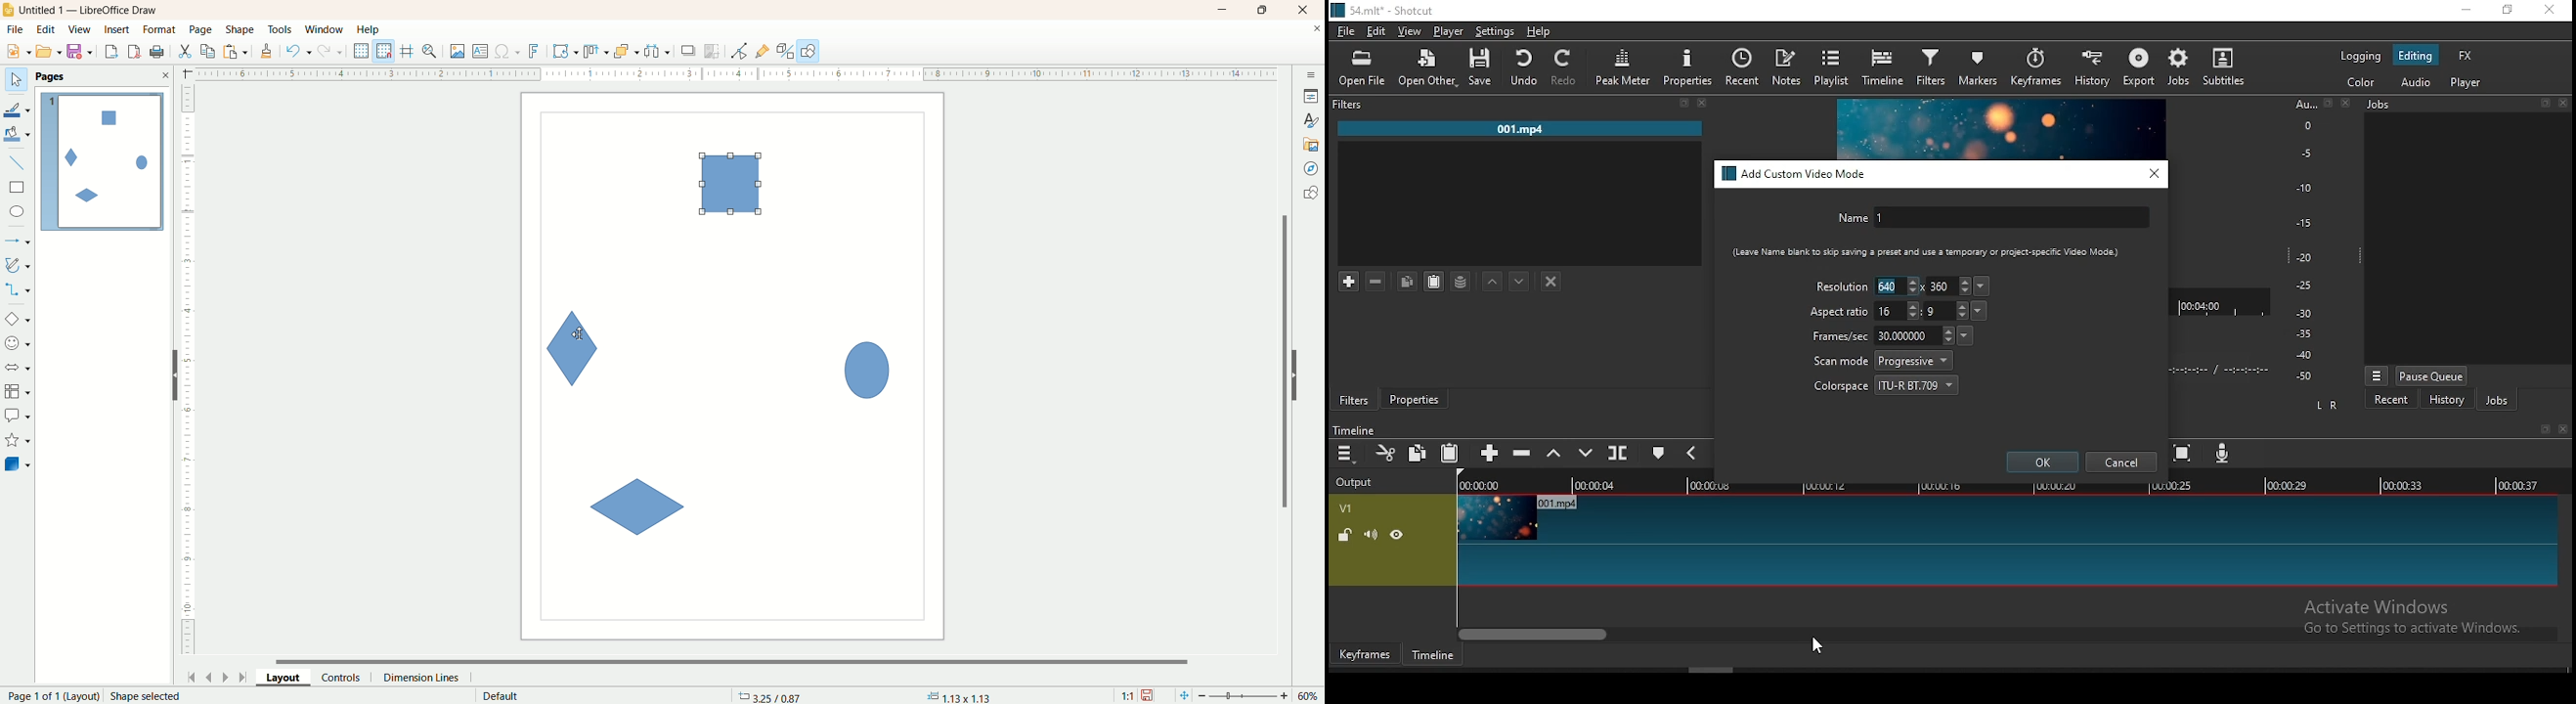 This screenshot has width=2576, height=728. Describe the element at coordinates (1306, 10) in the screenshot. I see `close` at that location.